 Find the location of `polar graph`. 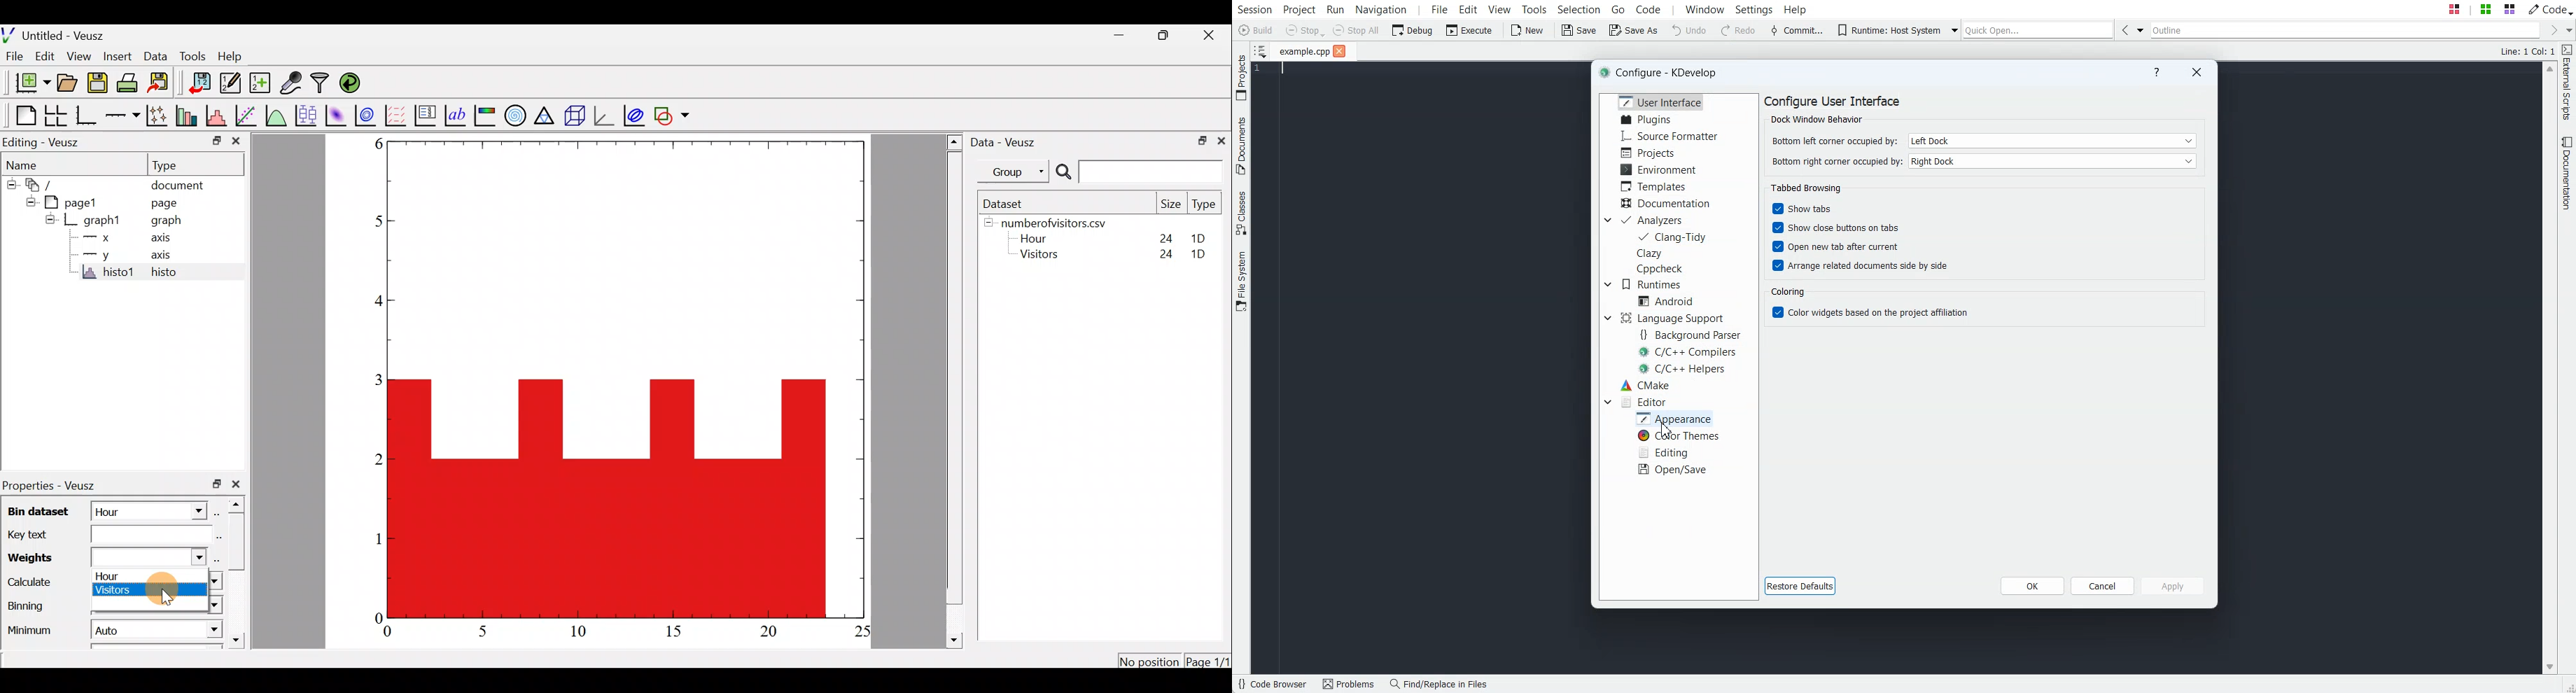

polar graph is located at coordinates (517, 117).